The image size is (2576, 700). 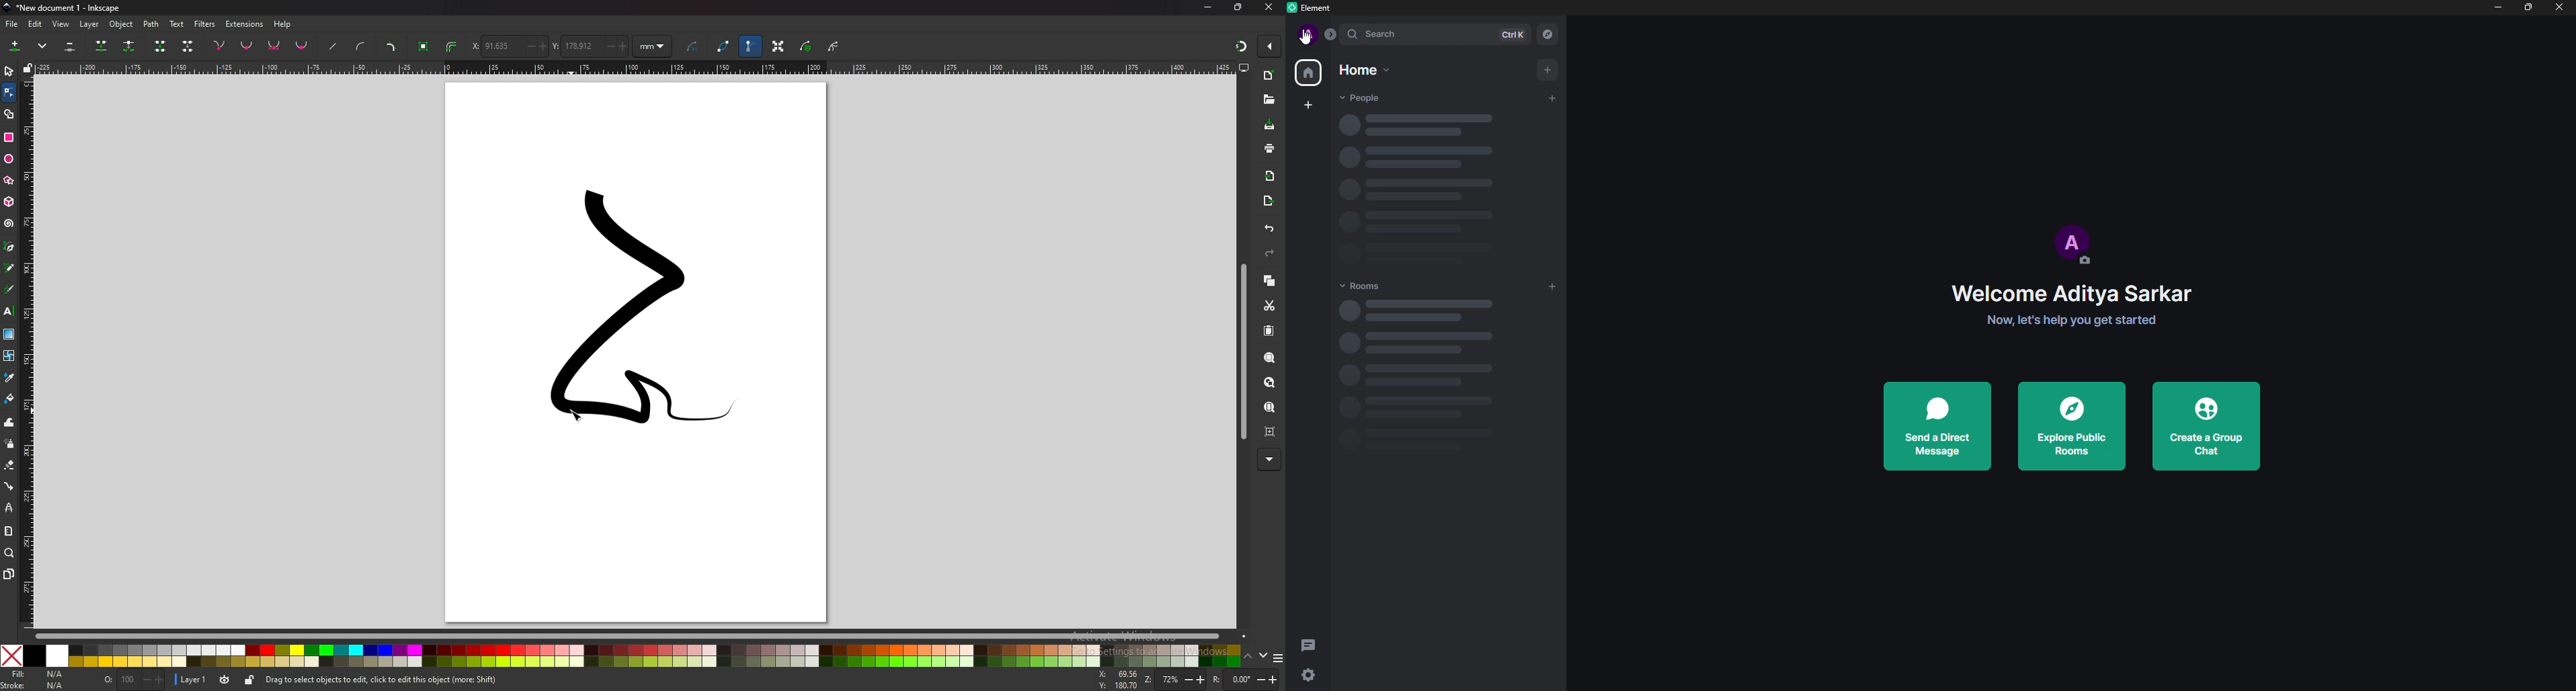 What do you see at coordinates (1549, 69) in the screenshot?
I see `add` at bounding box center [1549, 69].